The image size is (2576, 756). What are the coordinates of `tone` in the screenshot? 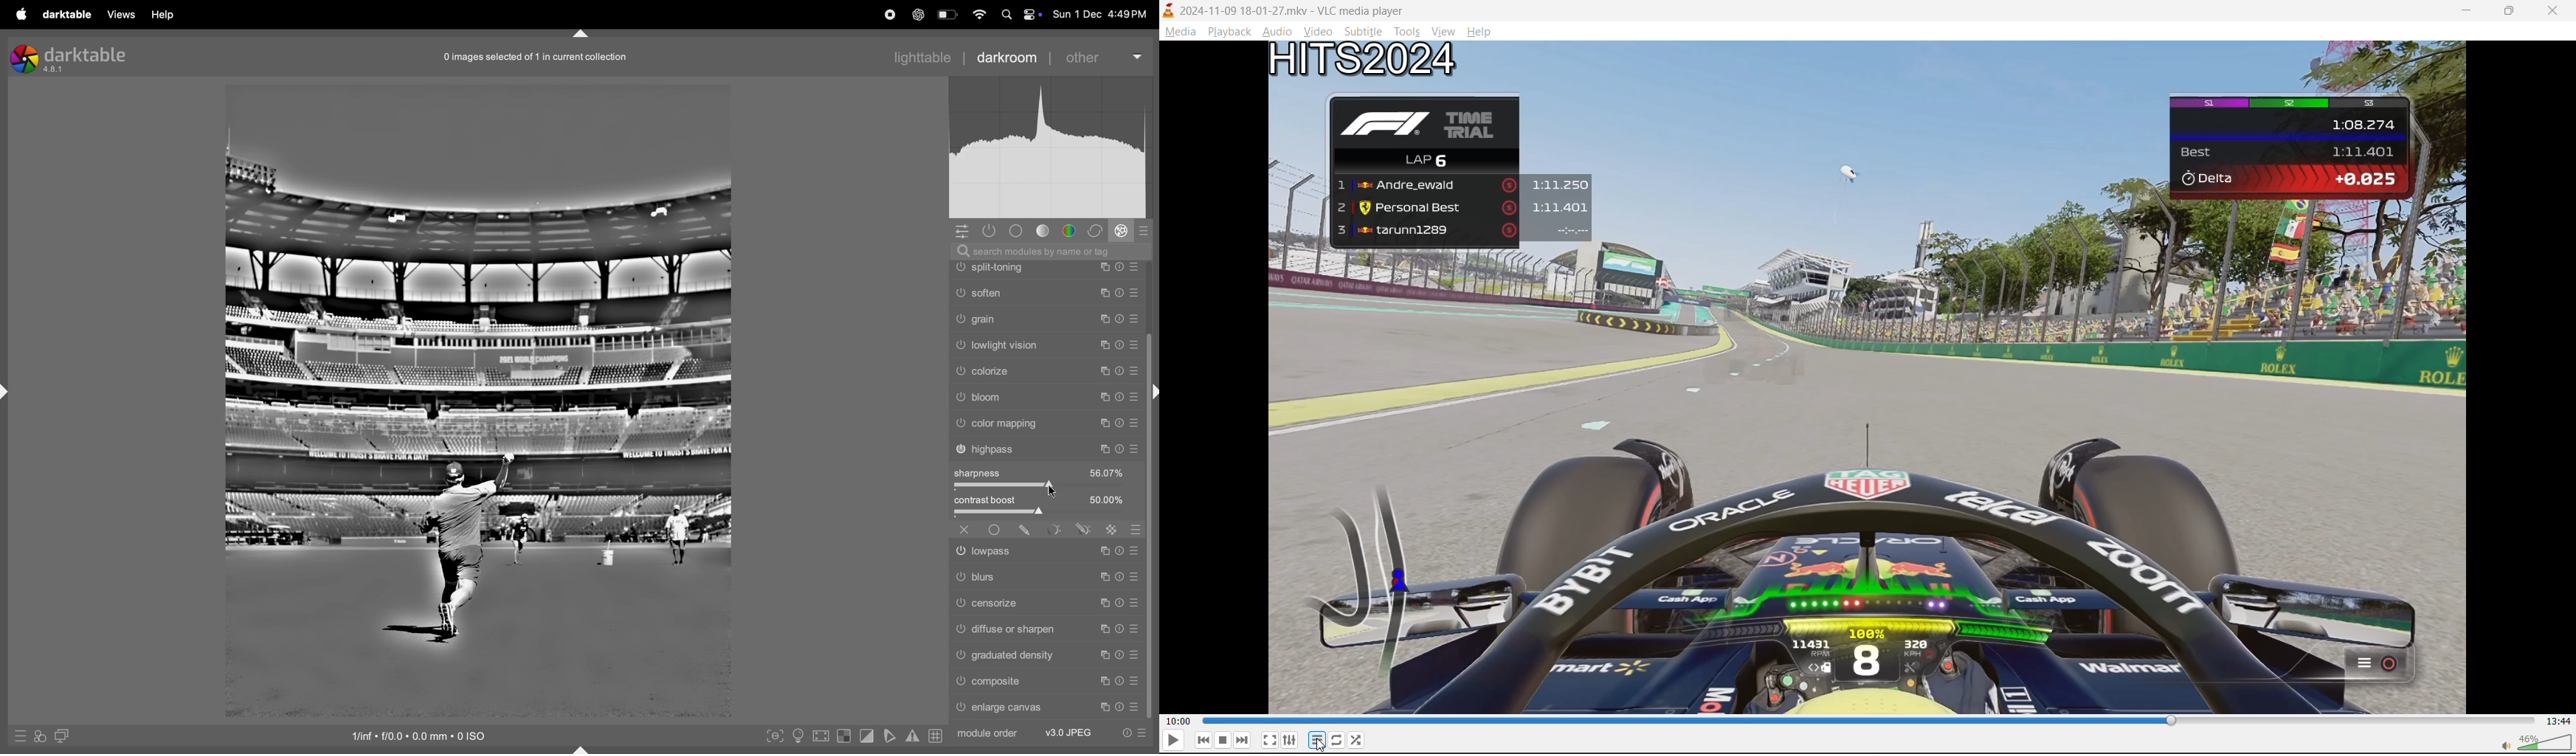 It's located at (1048, 231).